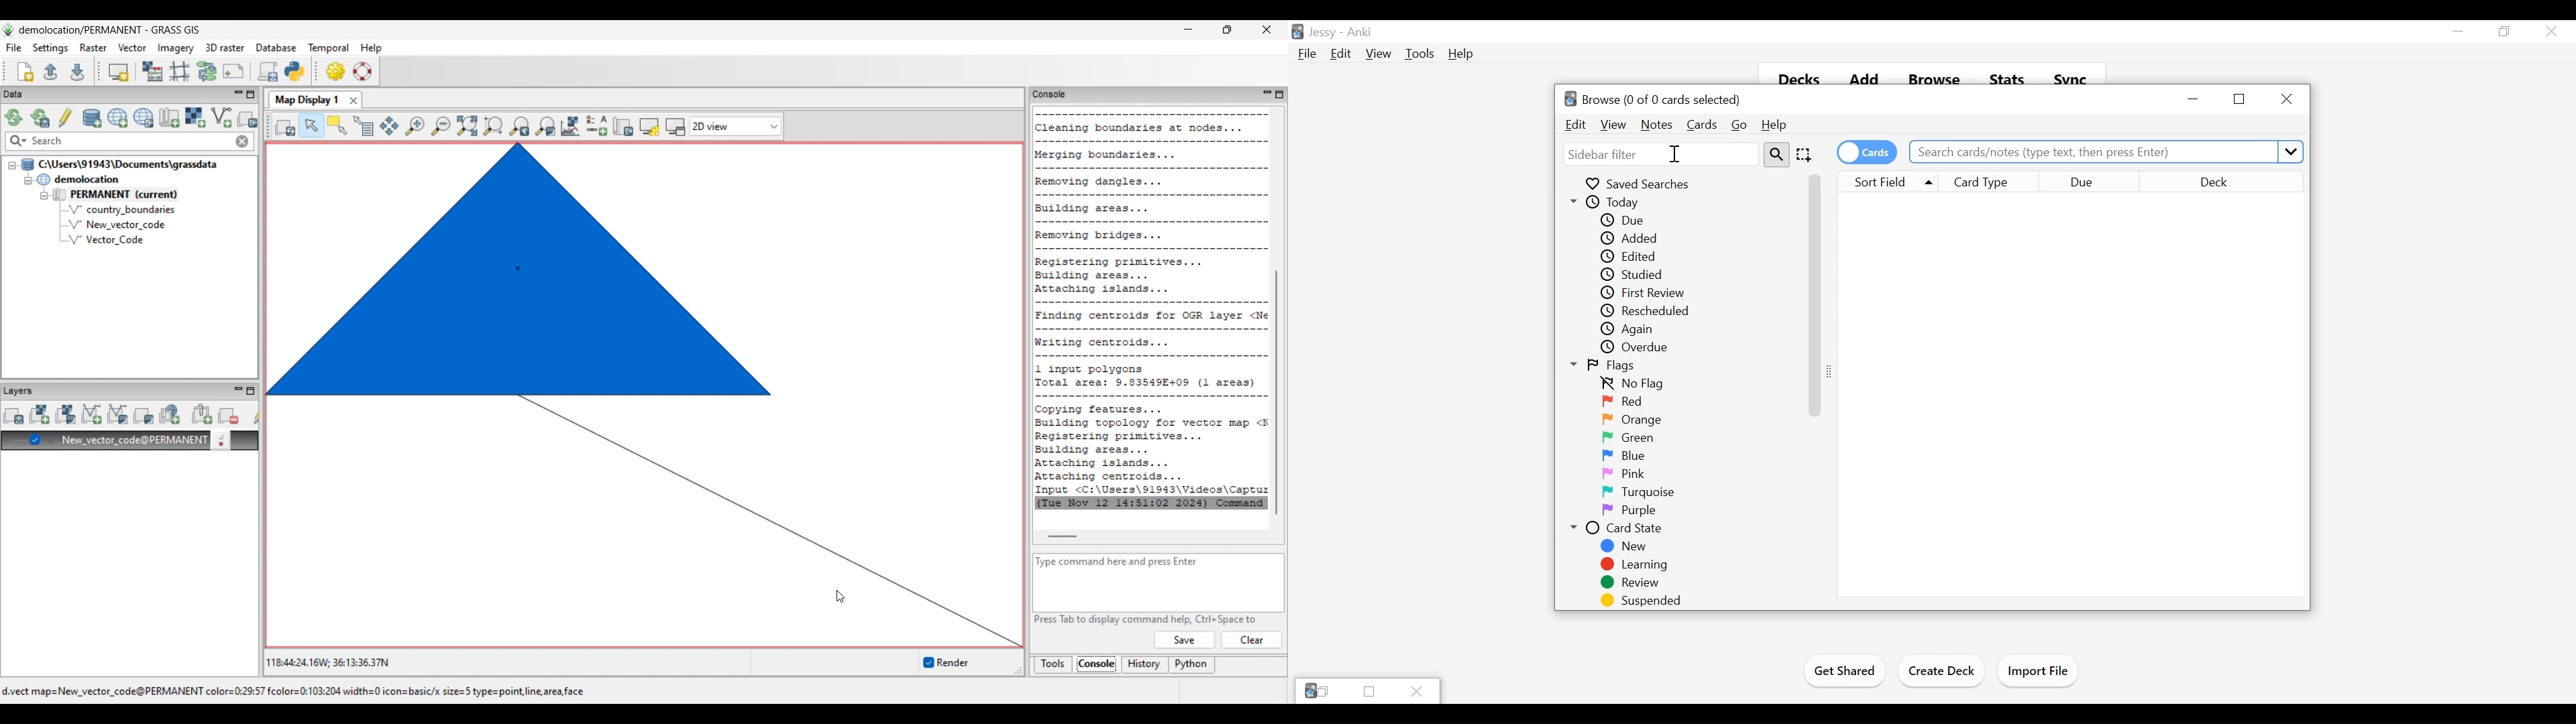 This screenshot has height=728, width=2576. I want to click on Close, so click(2286, 99).